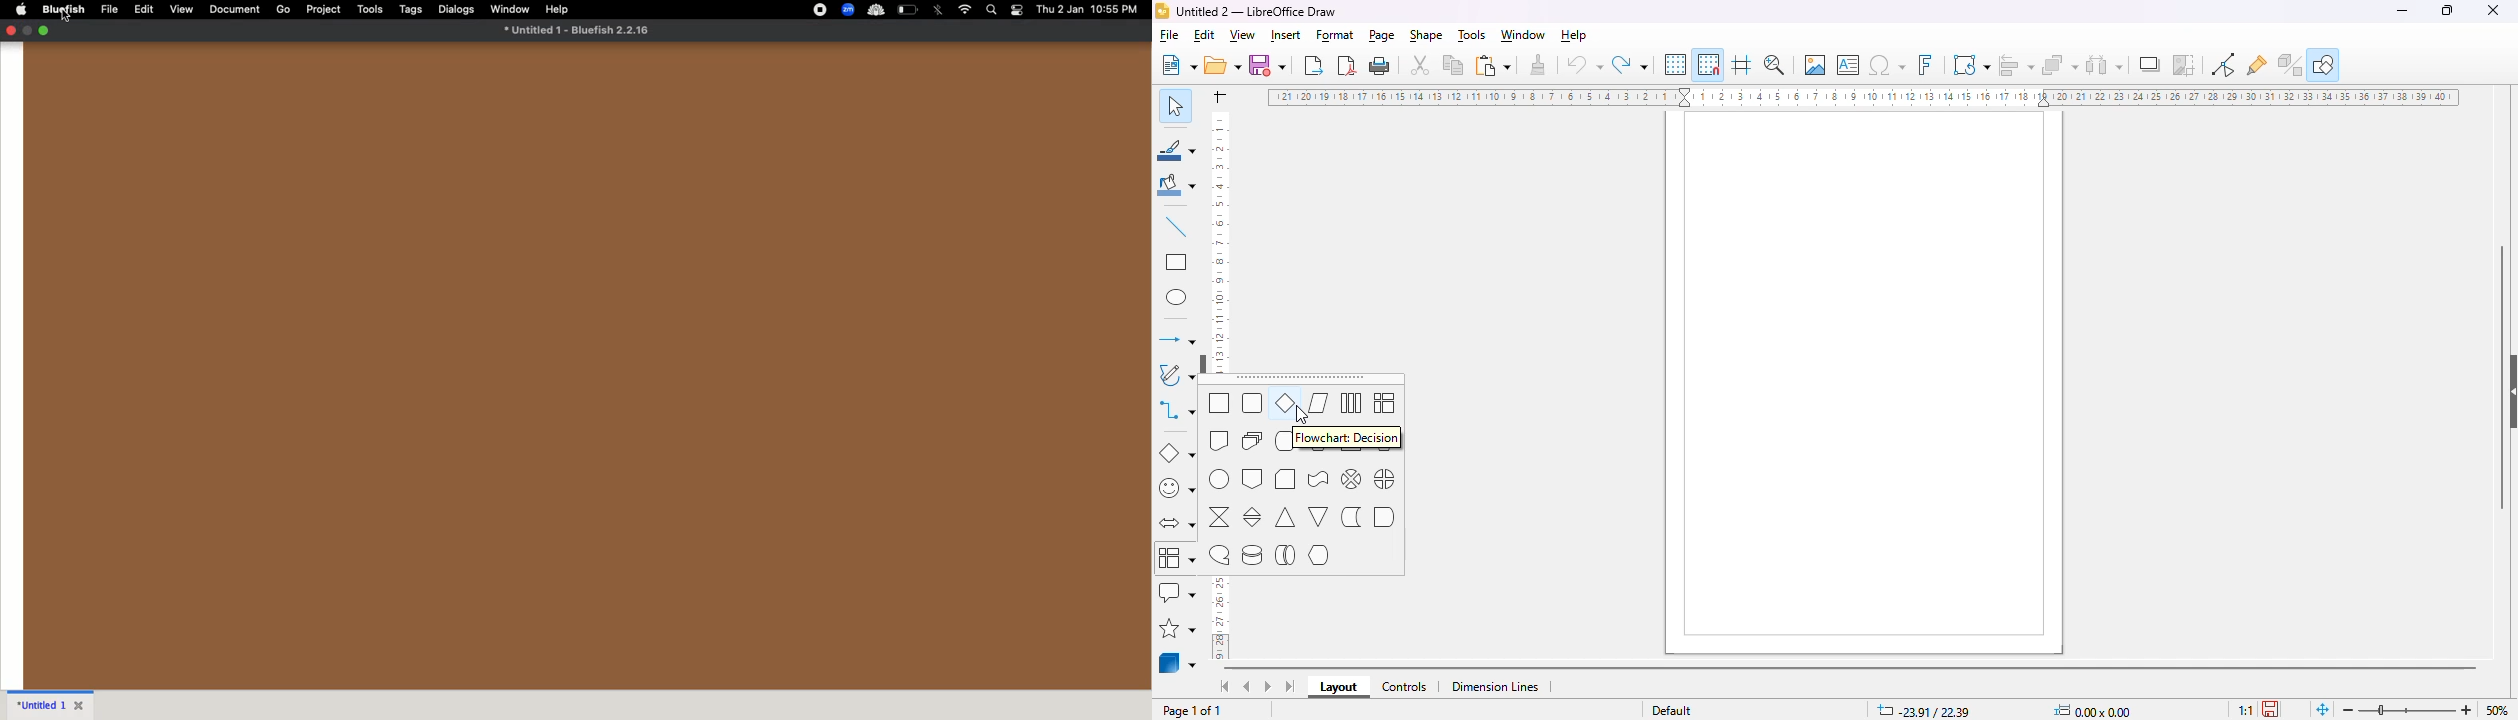 Image resolution: width=2520 pixels, height=728 pixels. What do you see at coordinates (1336, 36) in the screenshot?
I see `format` at bounding box center [1336, 36].